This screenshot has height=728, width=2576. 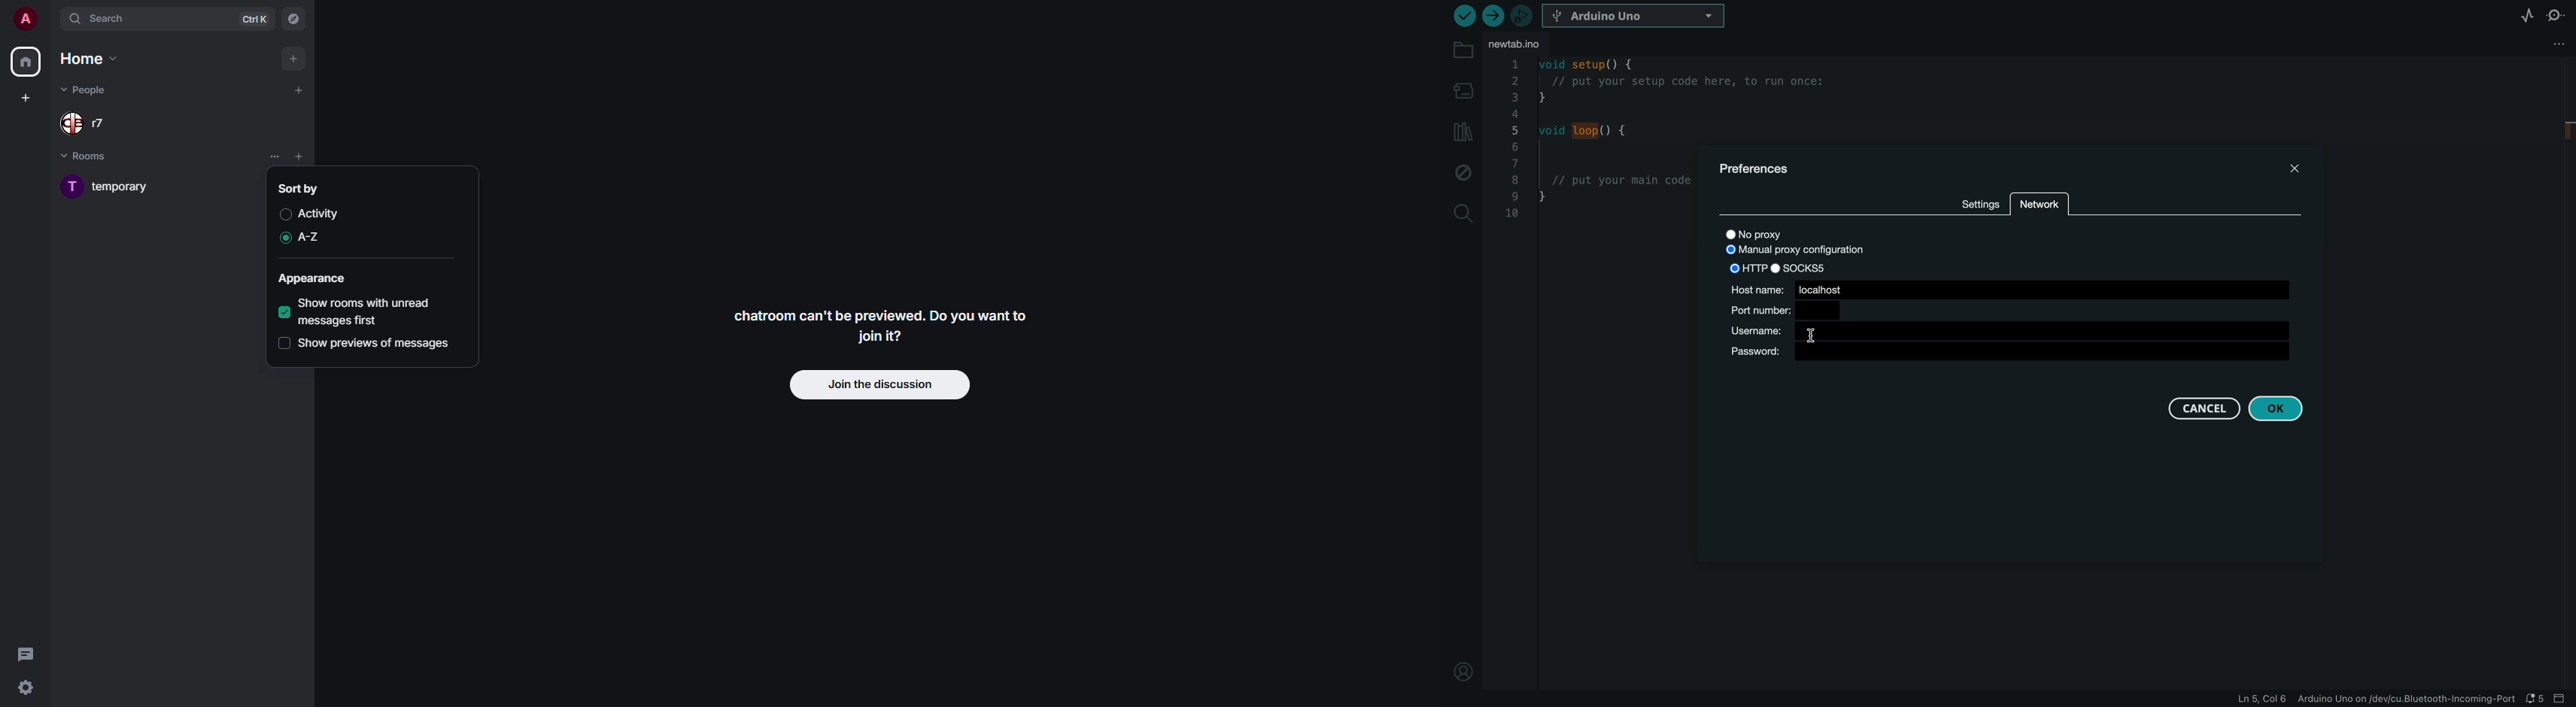 What do you see at coordinates (1596, 165) in the screenshot?
I see `code` at bounding box center [1596, 165].